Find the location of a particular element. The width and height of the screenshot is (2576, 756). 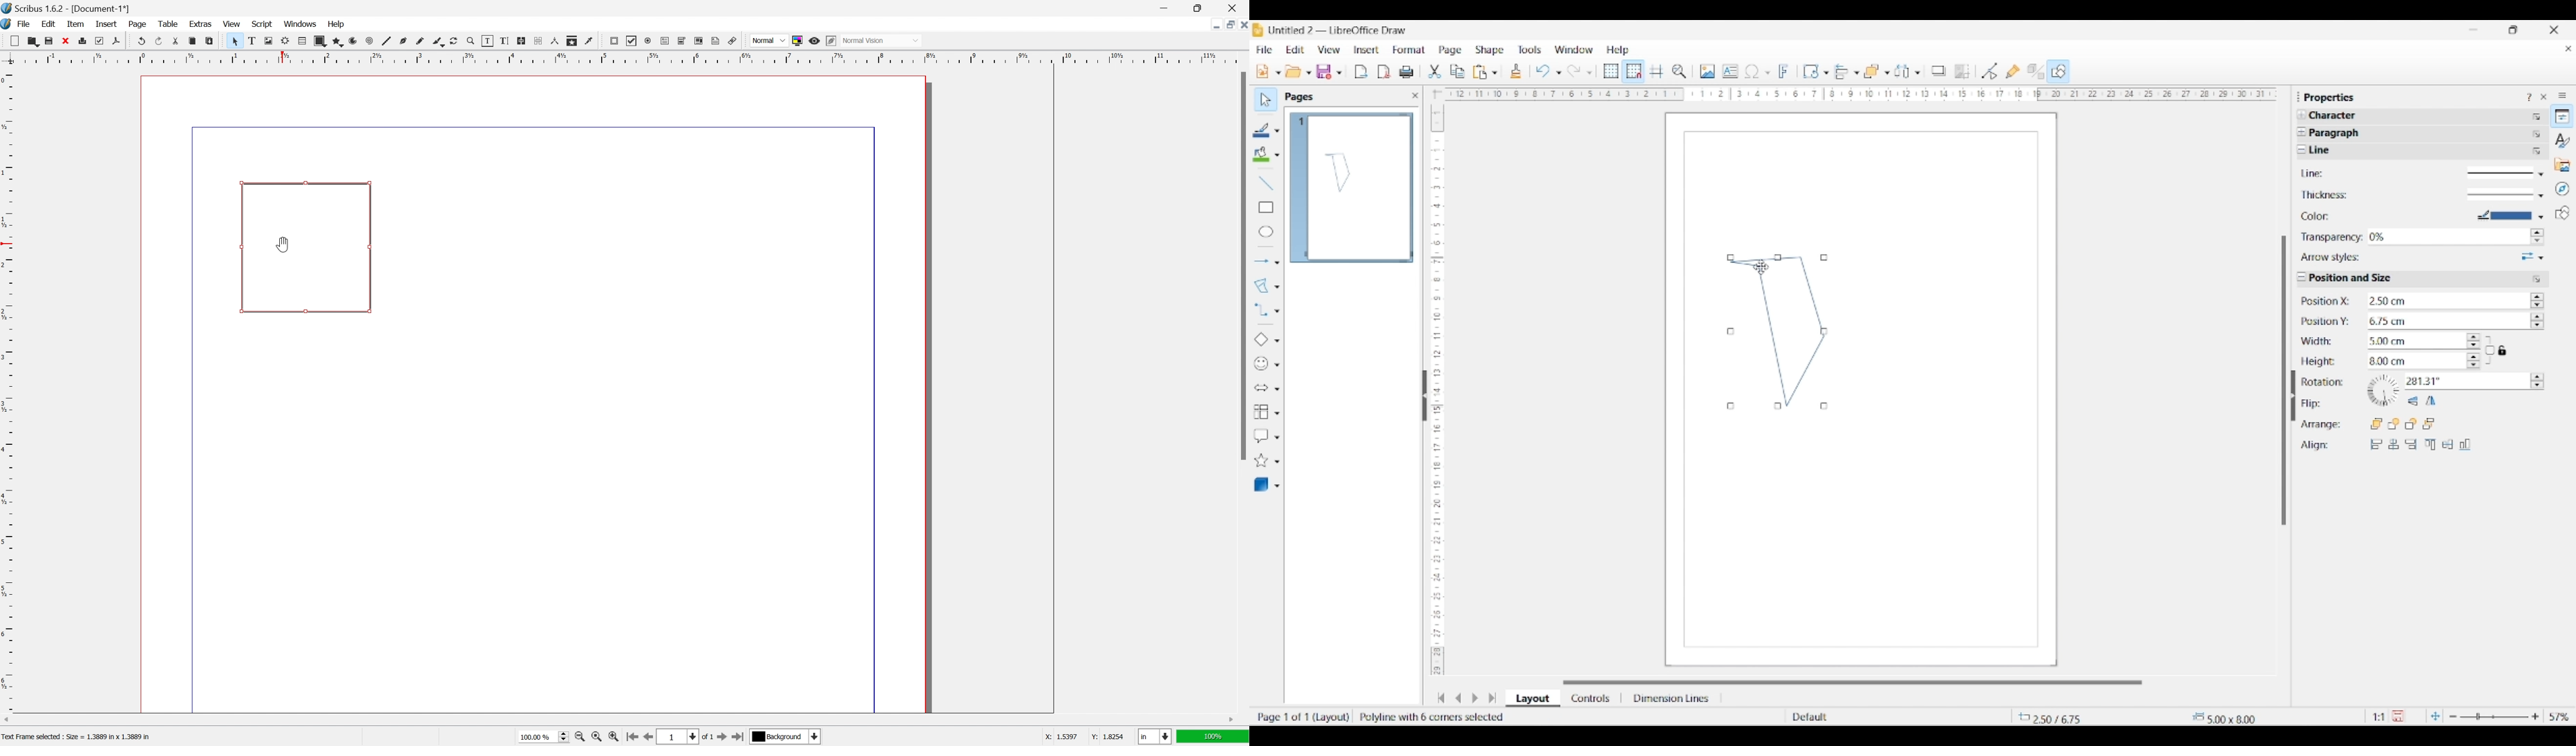

ruler is located at coordinates (8, 389).